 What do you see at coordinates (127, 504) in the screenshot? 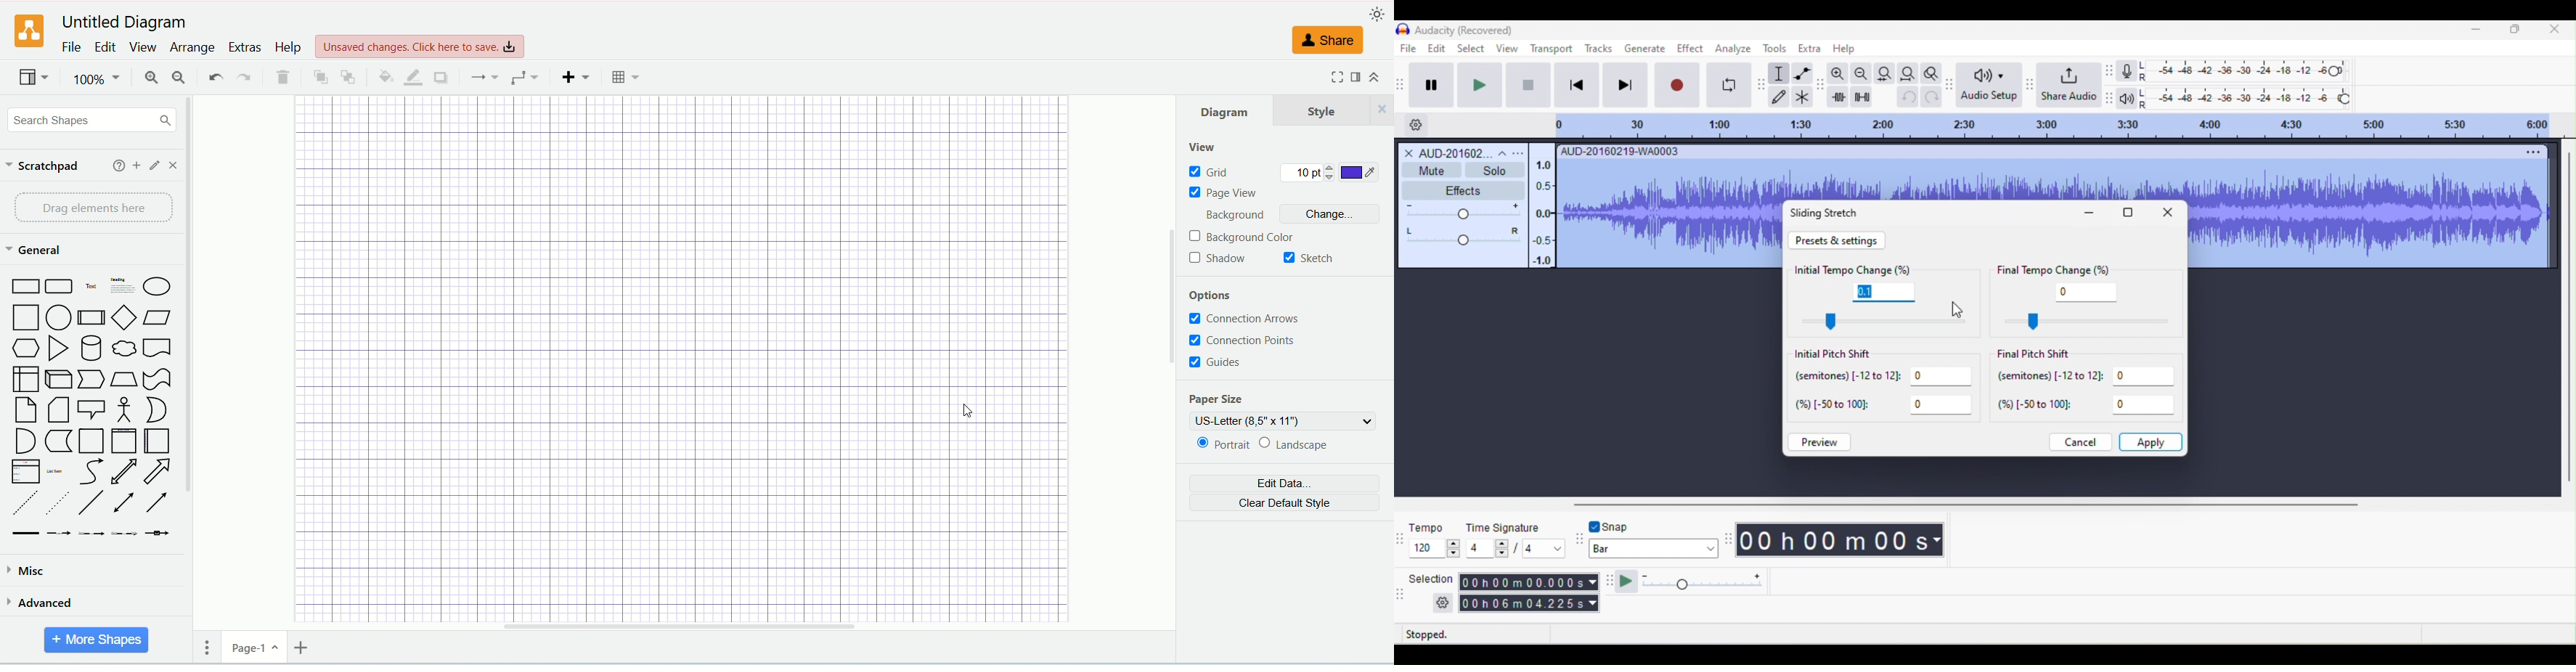
I see `Bidirectional Connector` at bounding box center [127, 504].